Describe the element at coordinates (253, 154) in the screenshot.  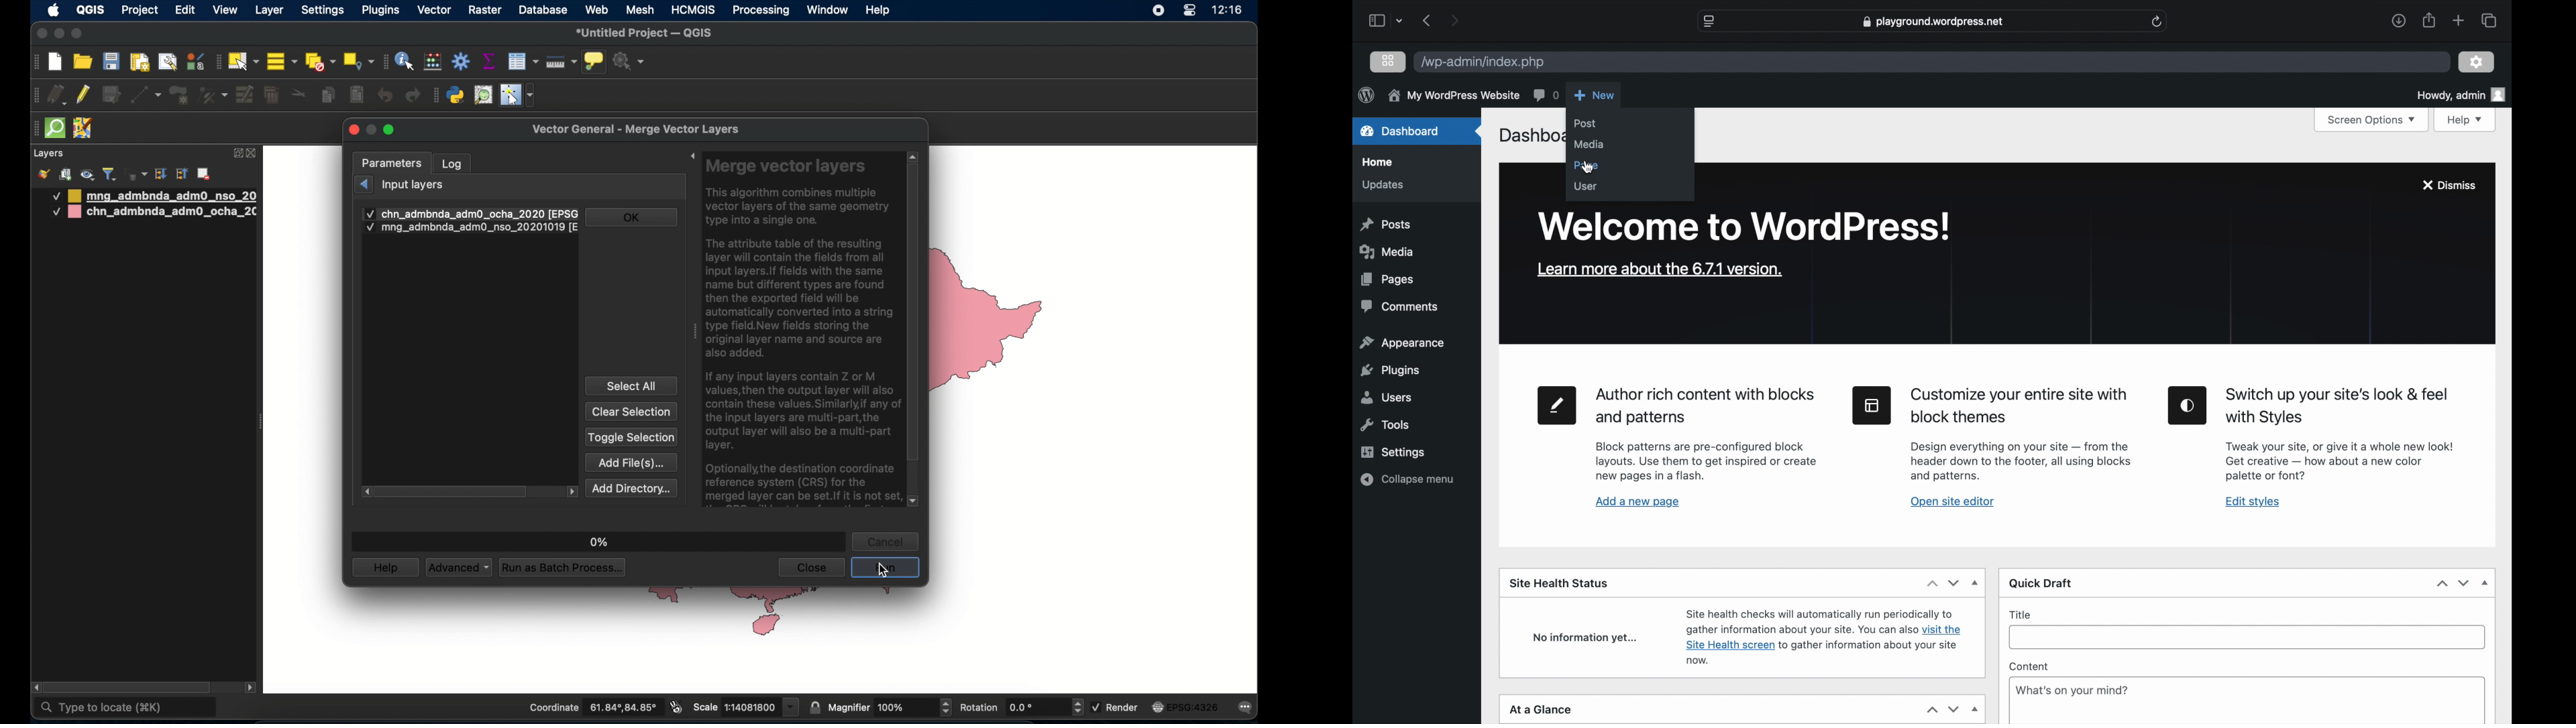
I see `close` at that location.